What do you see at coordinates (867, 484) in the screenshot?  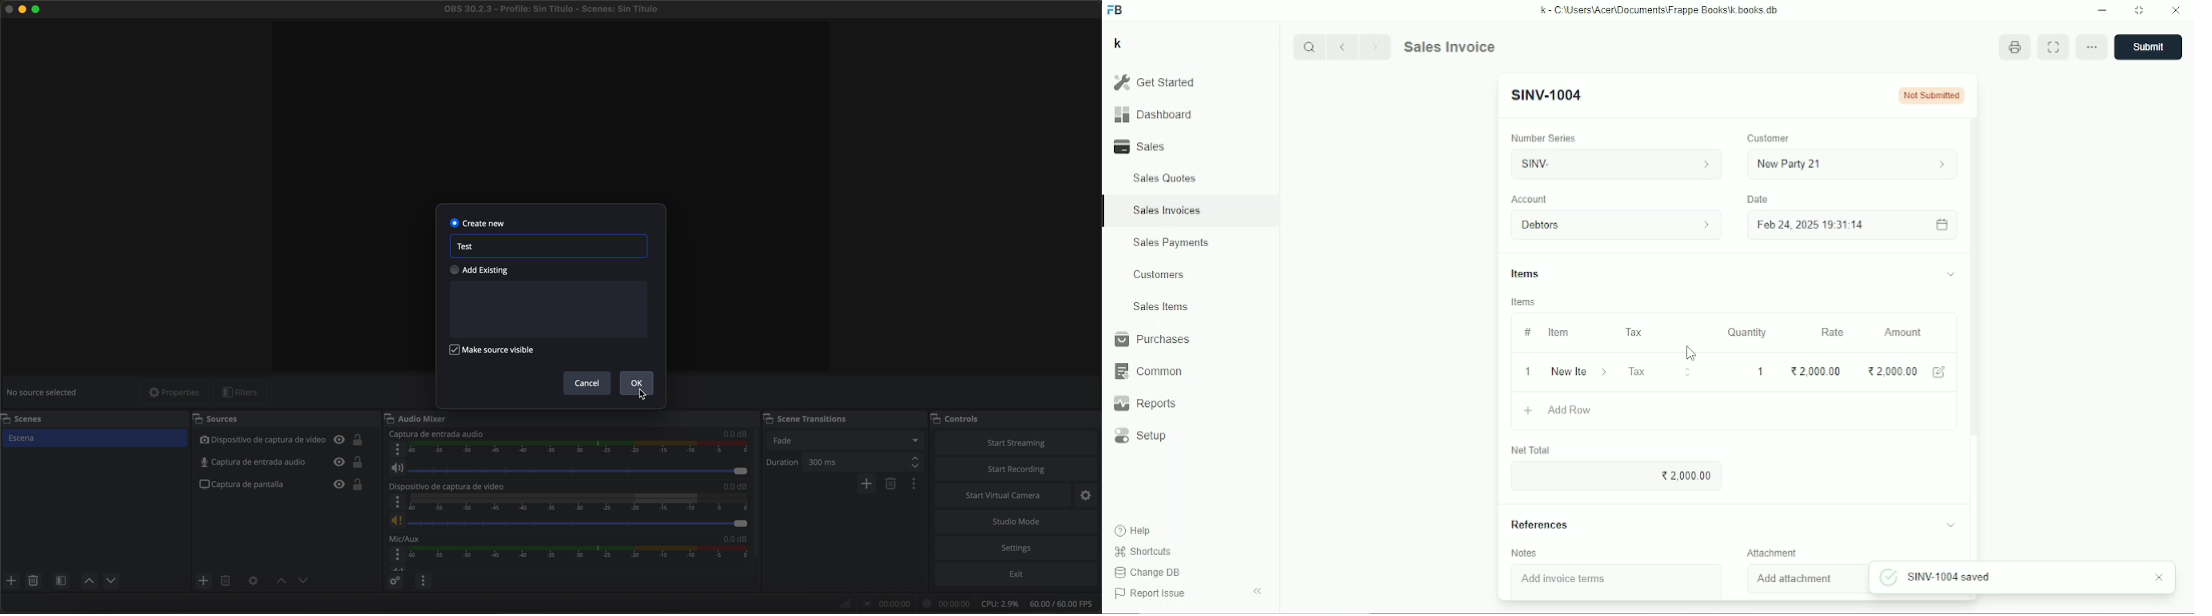 I see `add configurable transition` at bounding box center [867, 484].